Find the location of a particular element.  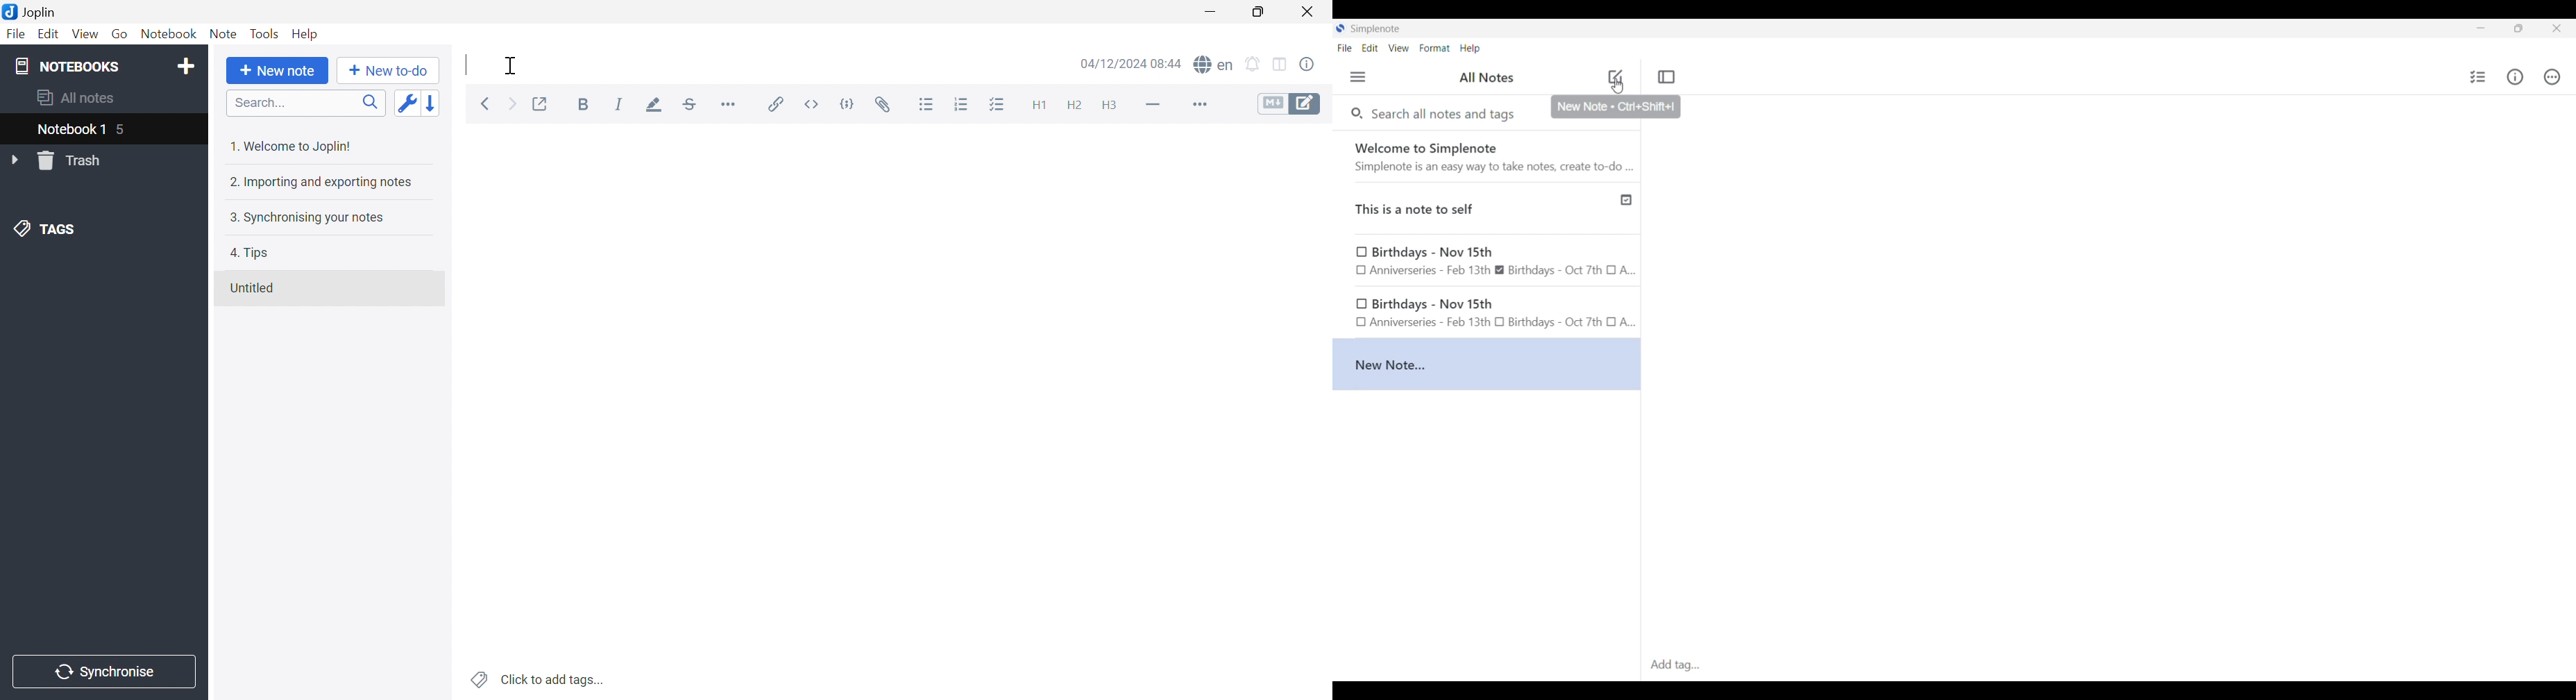

Forward is located at coordinates (511, 103).